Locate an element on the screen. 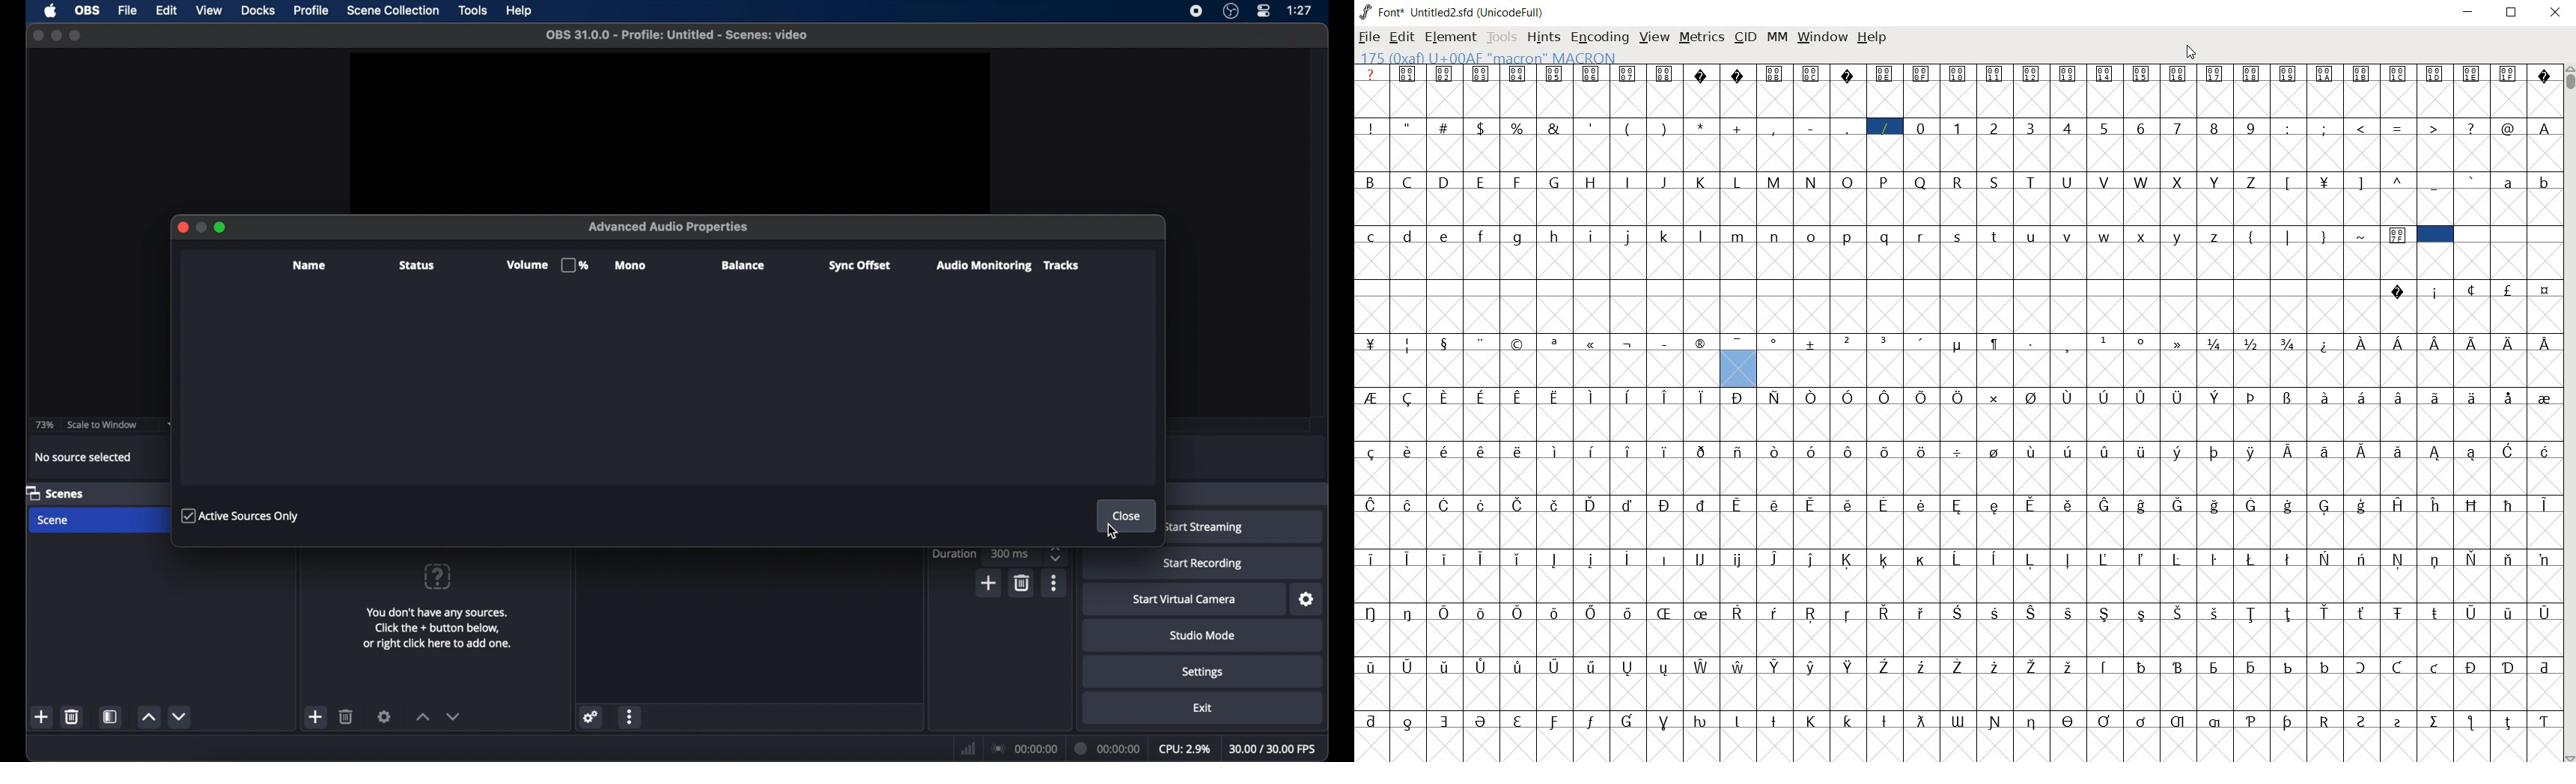 Image resolution: width=2576 pixels, height=784 pixels. Symbol is located at coordinates (1630, 720).